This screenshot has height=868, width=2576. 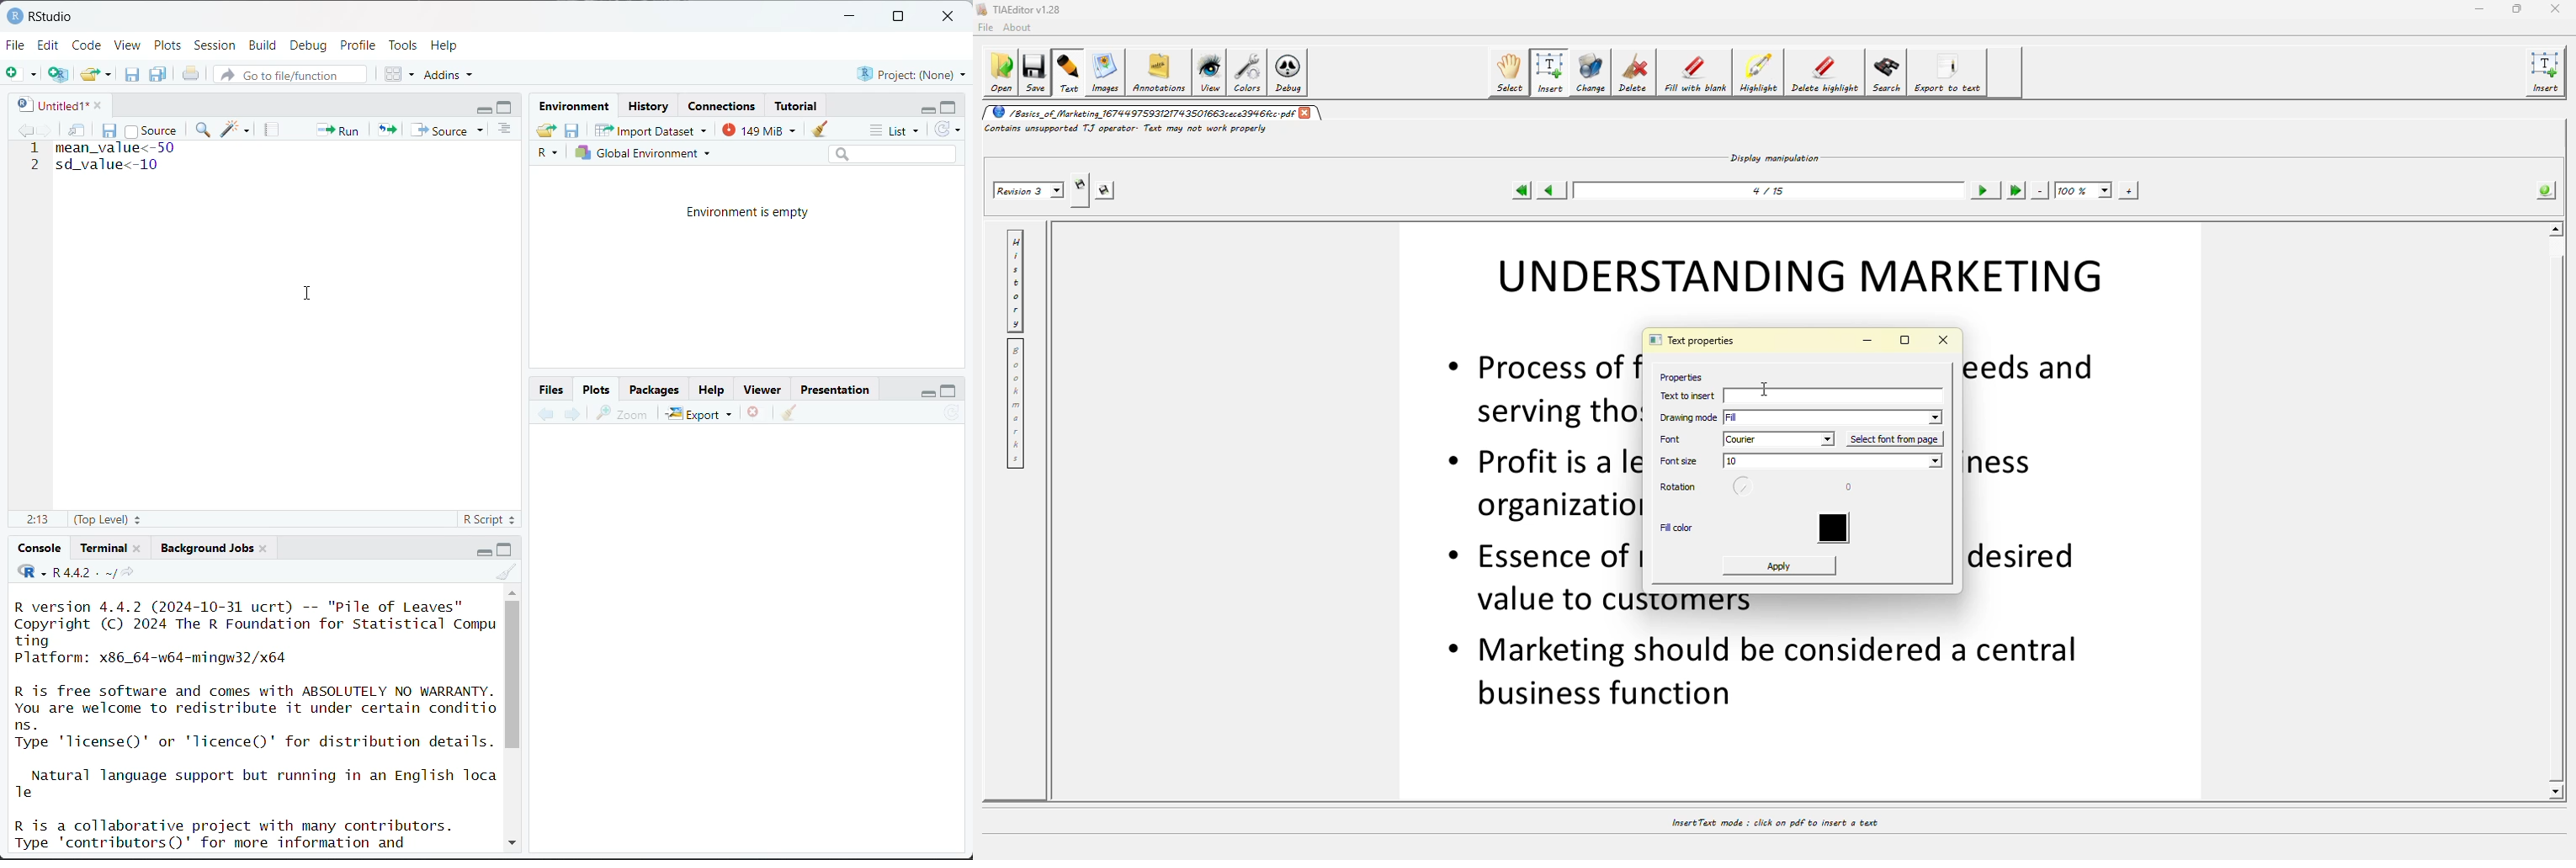 I want to click on refresh current plot, so click(x=952, y=415).